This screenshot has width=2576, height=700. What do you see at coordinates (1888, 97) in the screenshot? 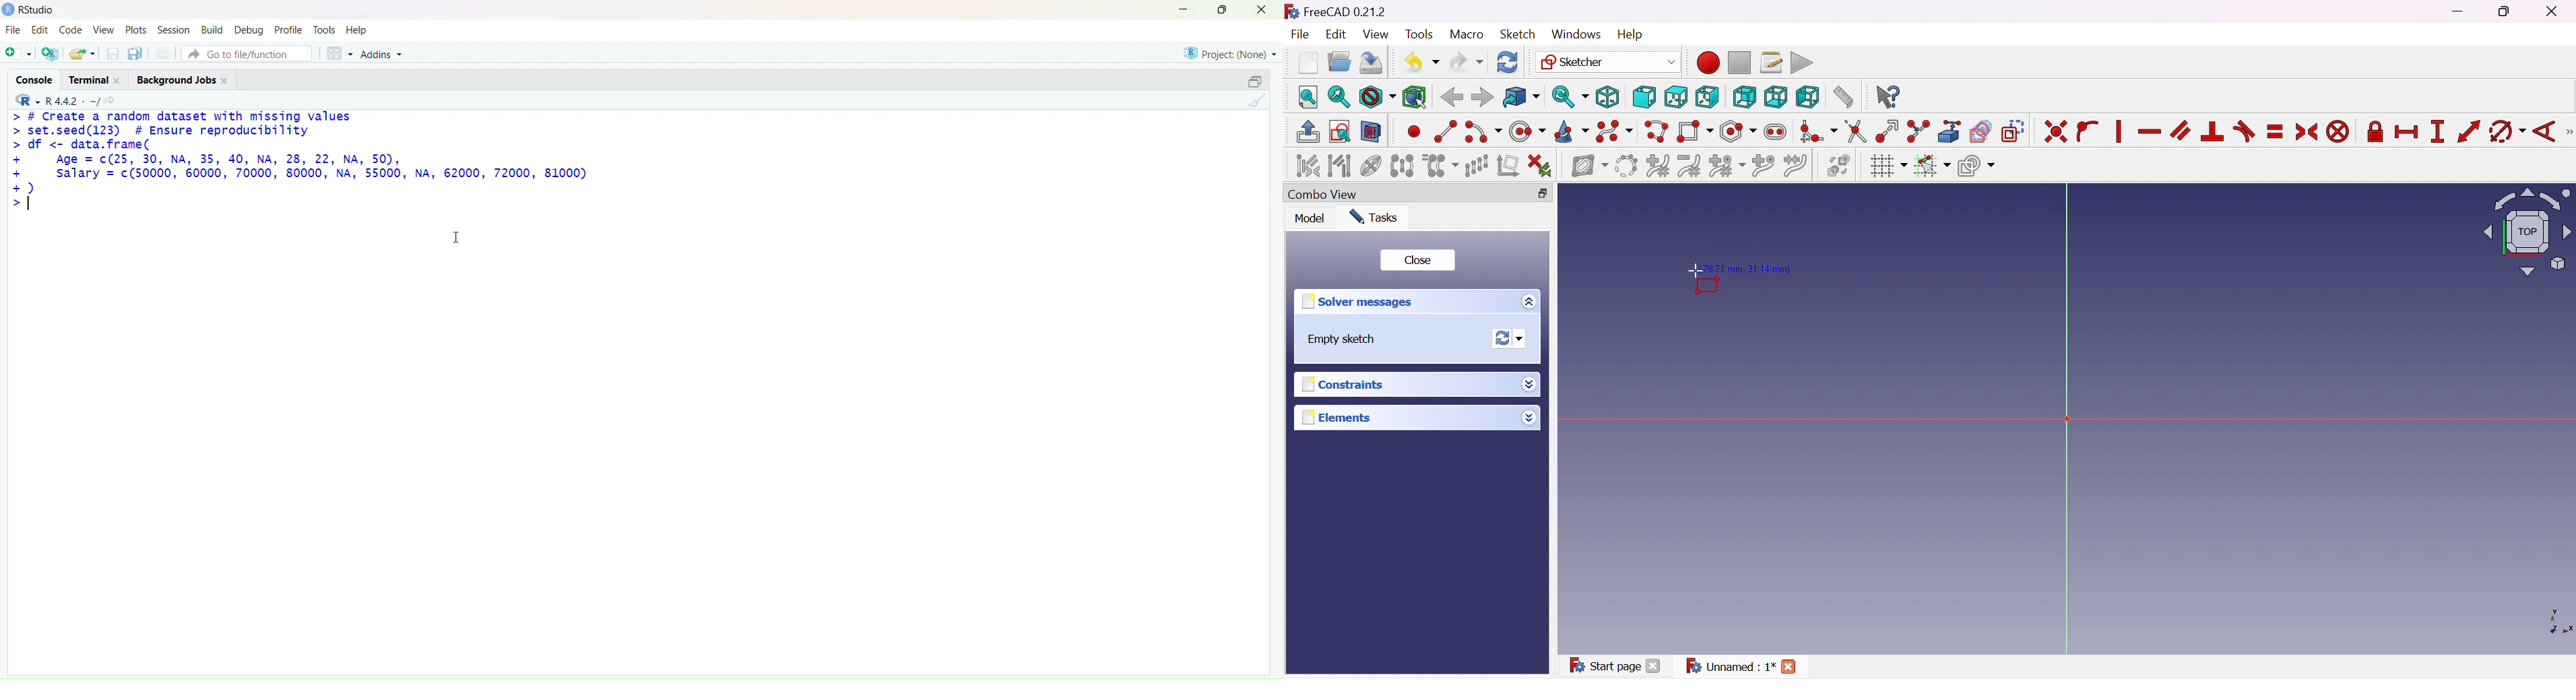
I see `What's this` at bounding box center [1888, 97].